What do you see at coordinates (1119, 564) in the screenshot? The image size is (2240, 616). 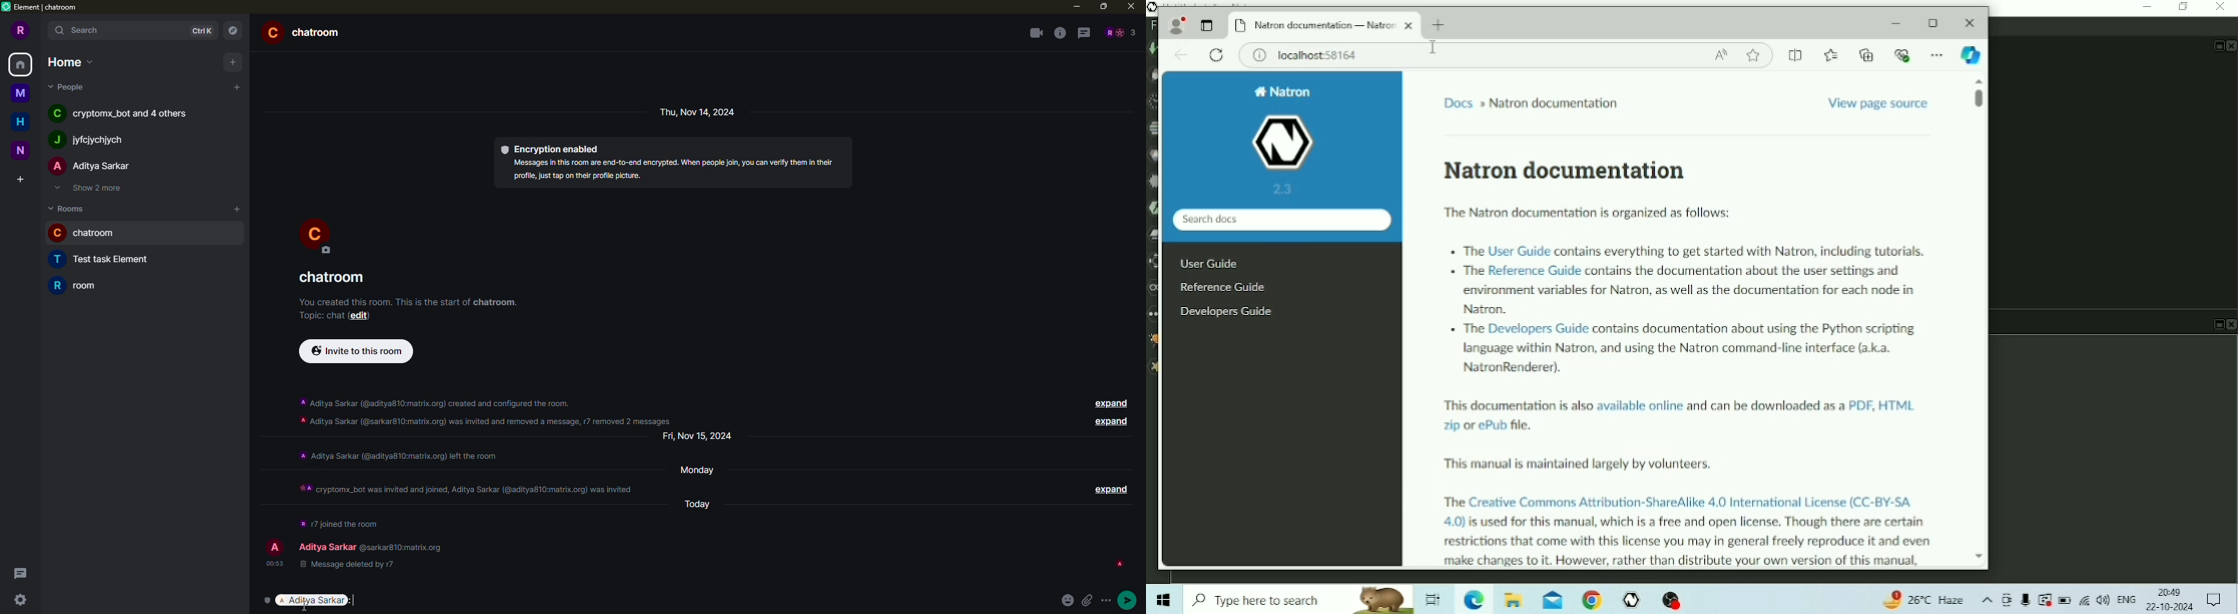 I see `seen` at bounding box center [1119, 564].